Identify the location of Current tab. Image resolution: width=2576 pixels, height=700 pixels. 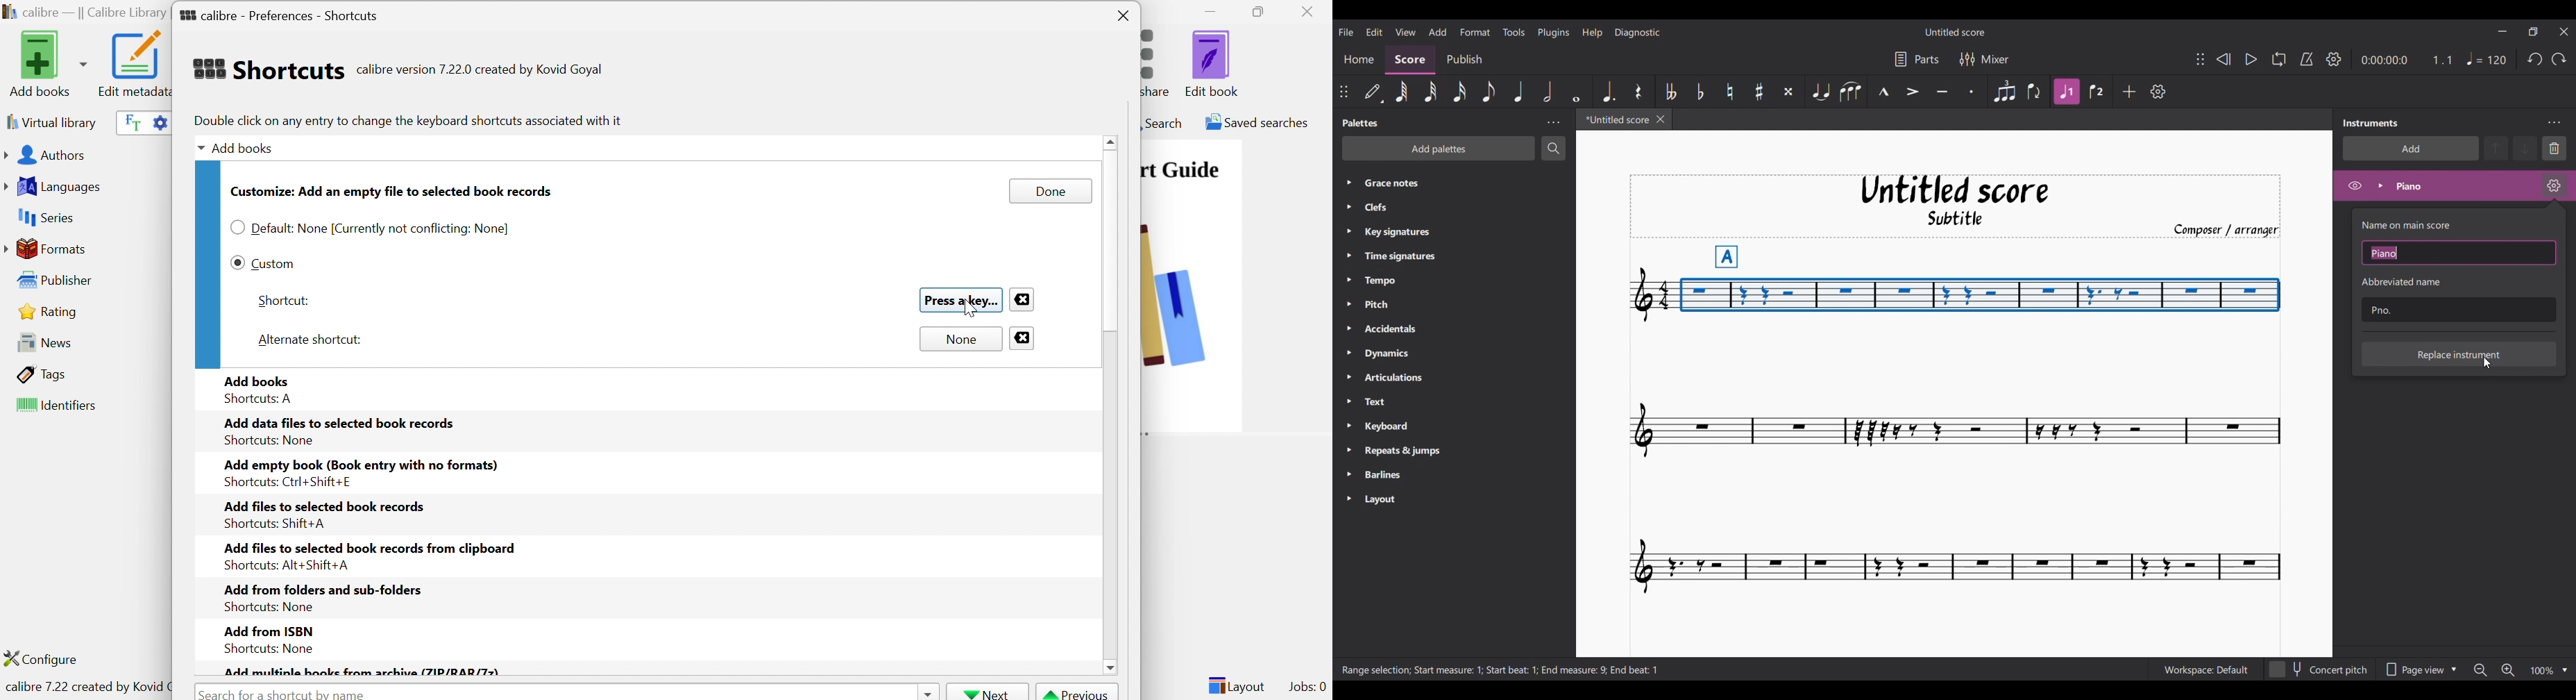
(1614, 119).